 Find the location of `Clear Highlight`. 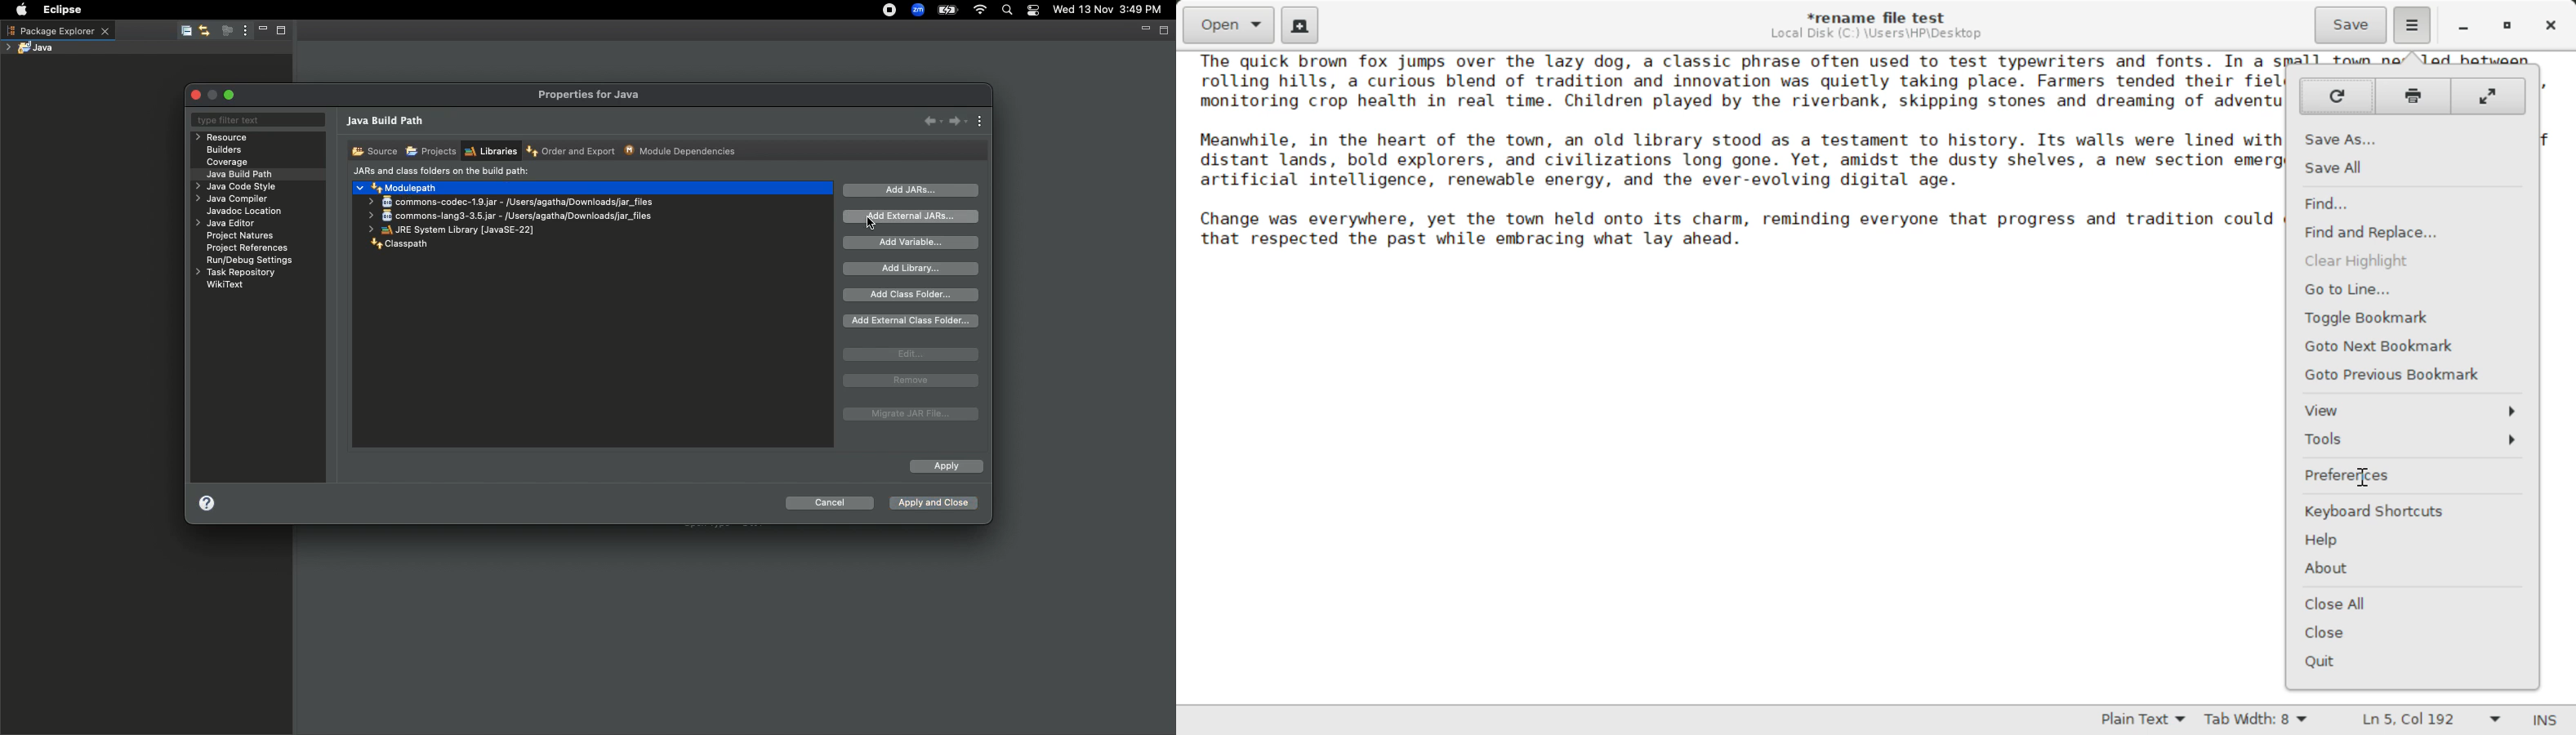

Clear Highlight is located at coordinates (2409, 262).